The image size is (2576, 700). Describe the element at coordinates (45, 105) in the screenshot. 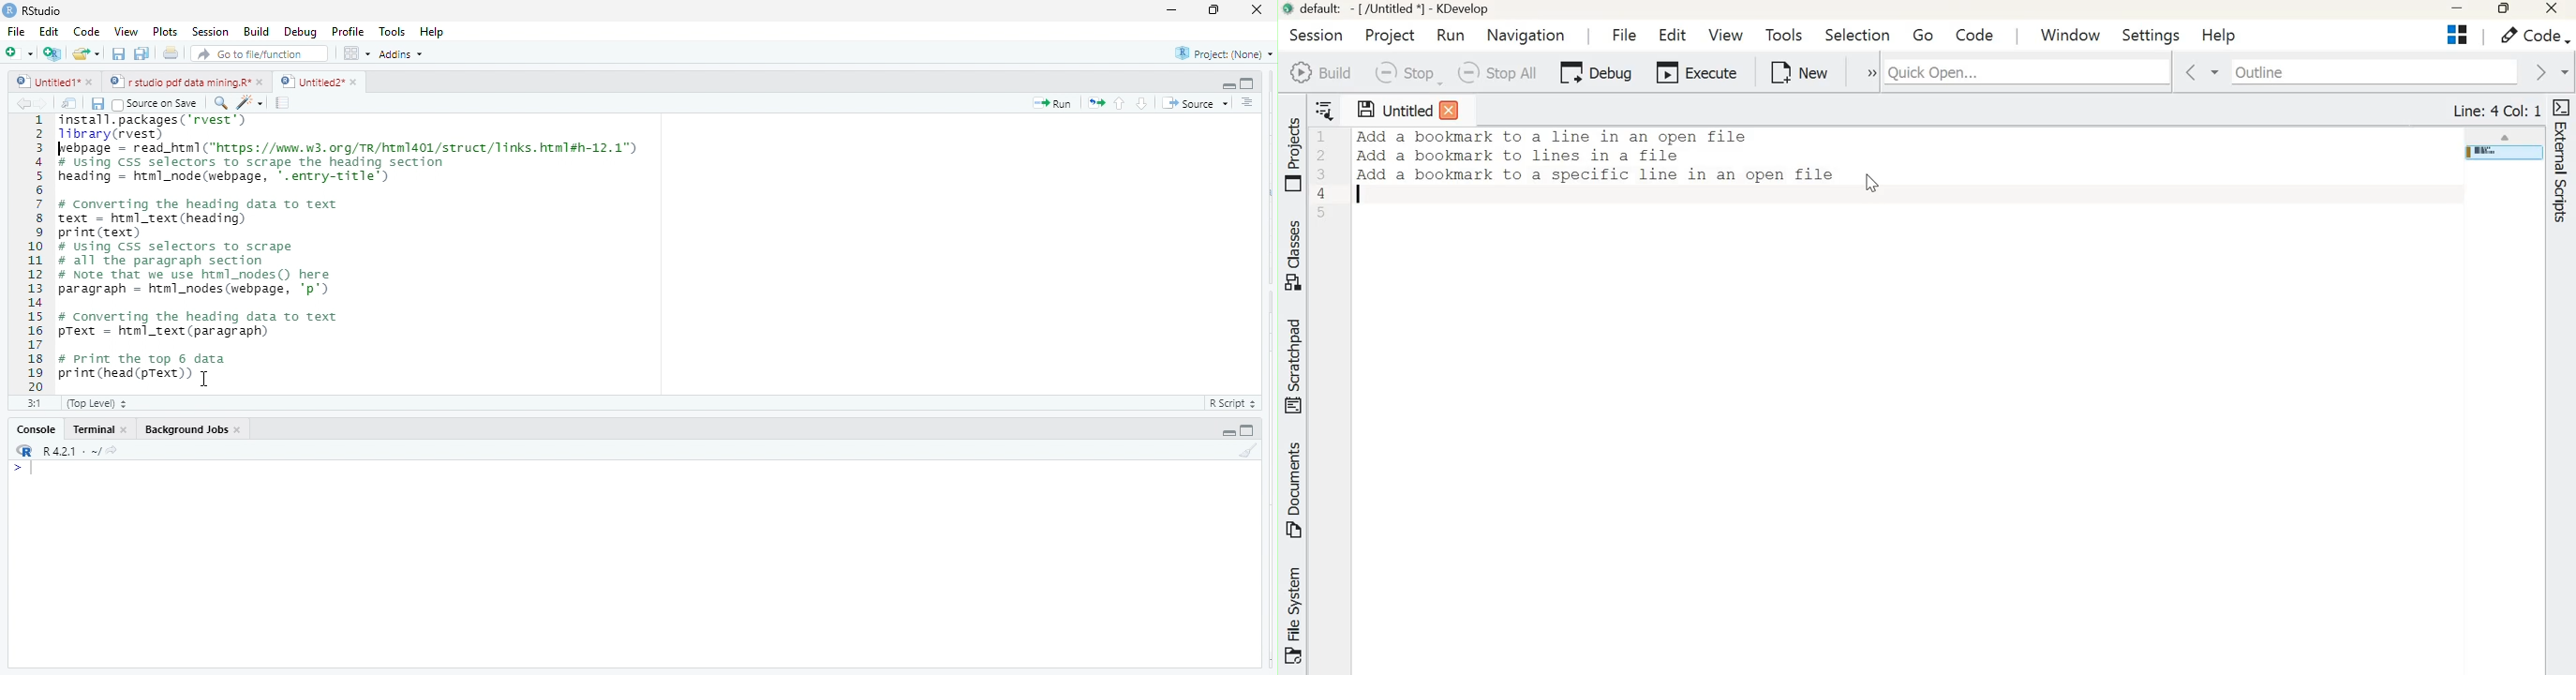

I see `go forward to the next source location` at that location.